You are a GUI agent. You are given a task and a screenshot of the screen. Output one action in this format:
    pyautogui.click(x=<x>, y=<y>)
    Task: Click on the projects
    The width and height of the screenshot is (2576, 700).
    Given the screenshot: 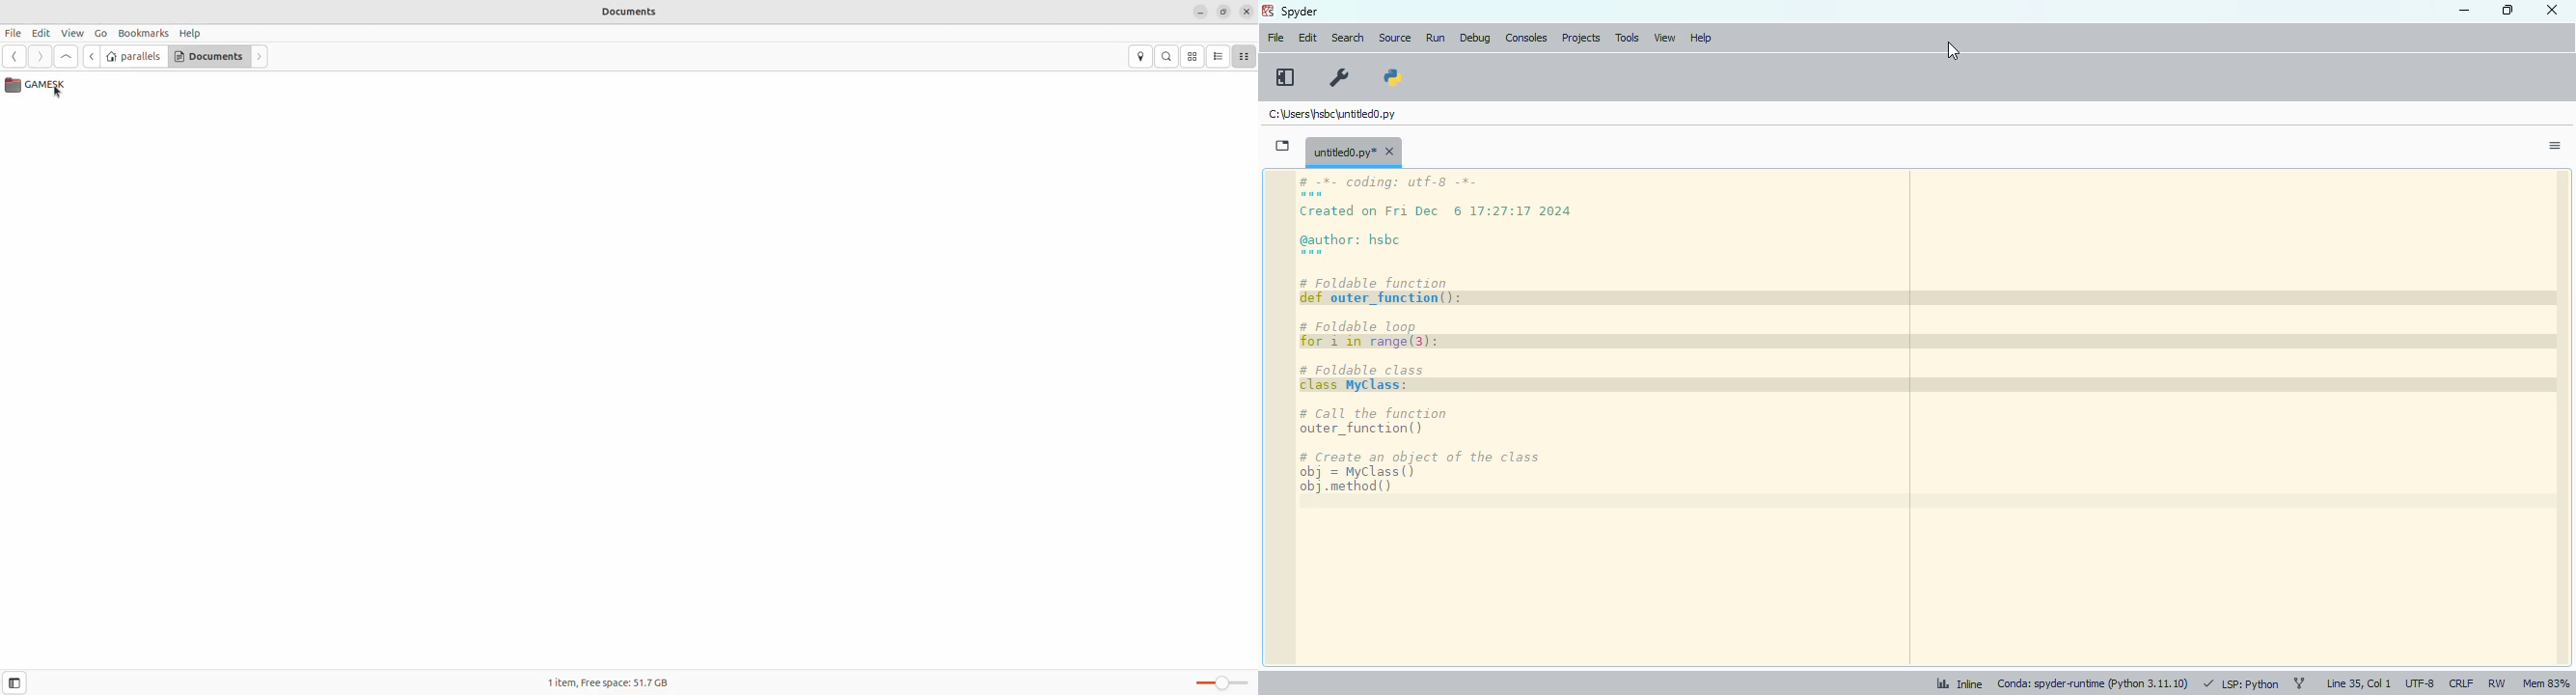 What is the action you would take?
    pyautogui.click(x=1582, y=38)
    